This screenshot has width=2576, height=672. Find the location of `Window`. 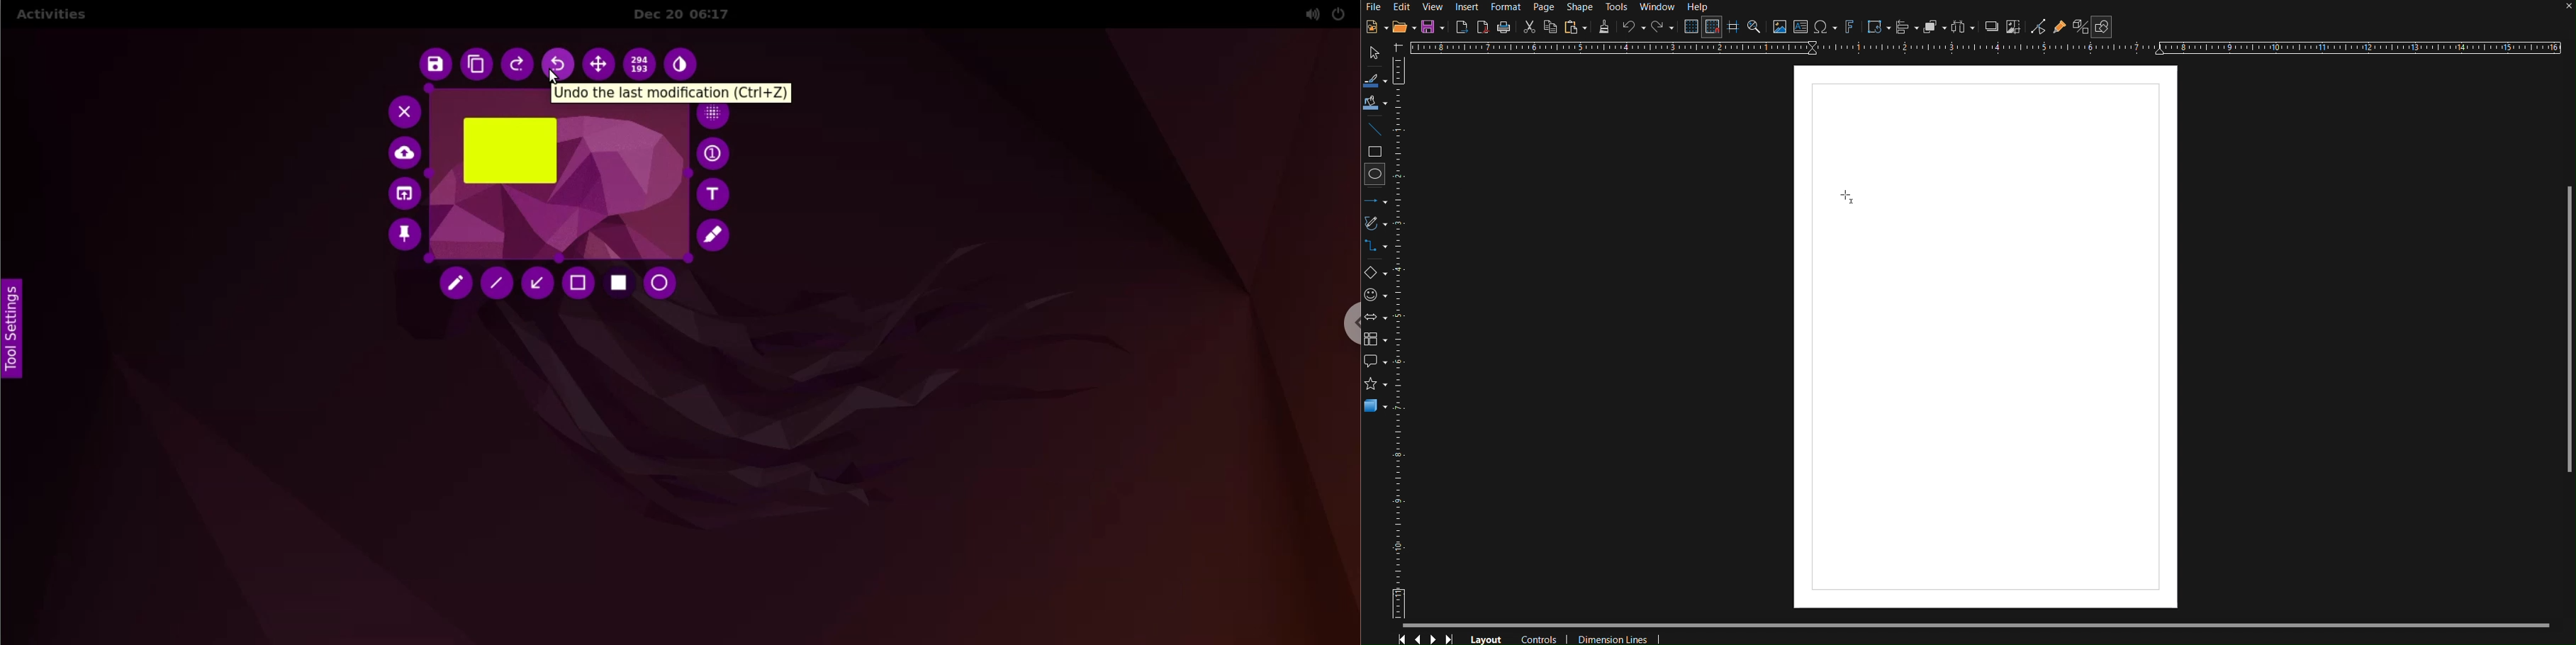

Window is located at coordinates (1660, 8).